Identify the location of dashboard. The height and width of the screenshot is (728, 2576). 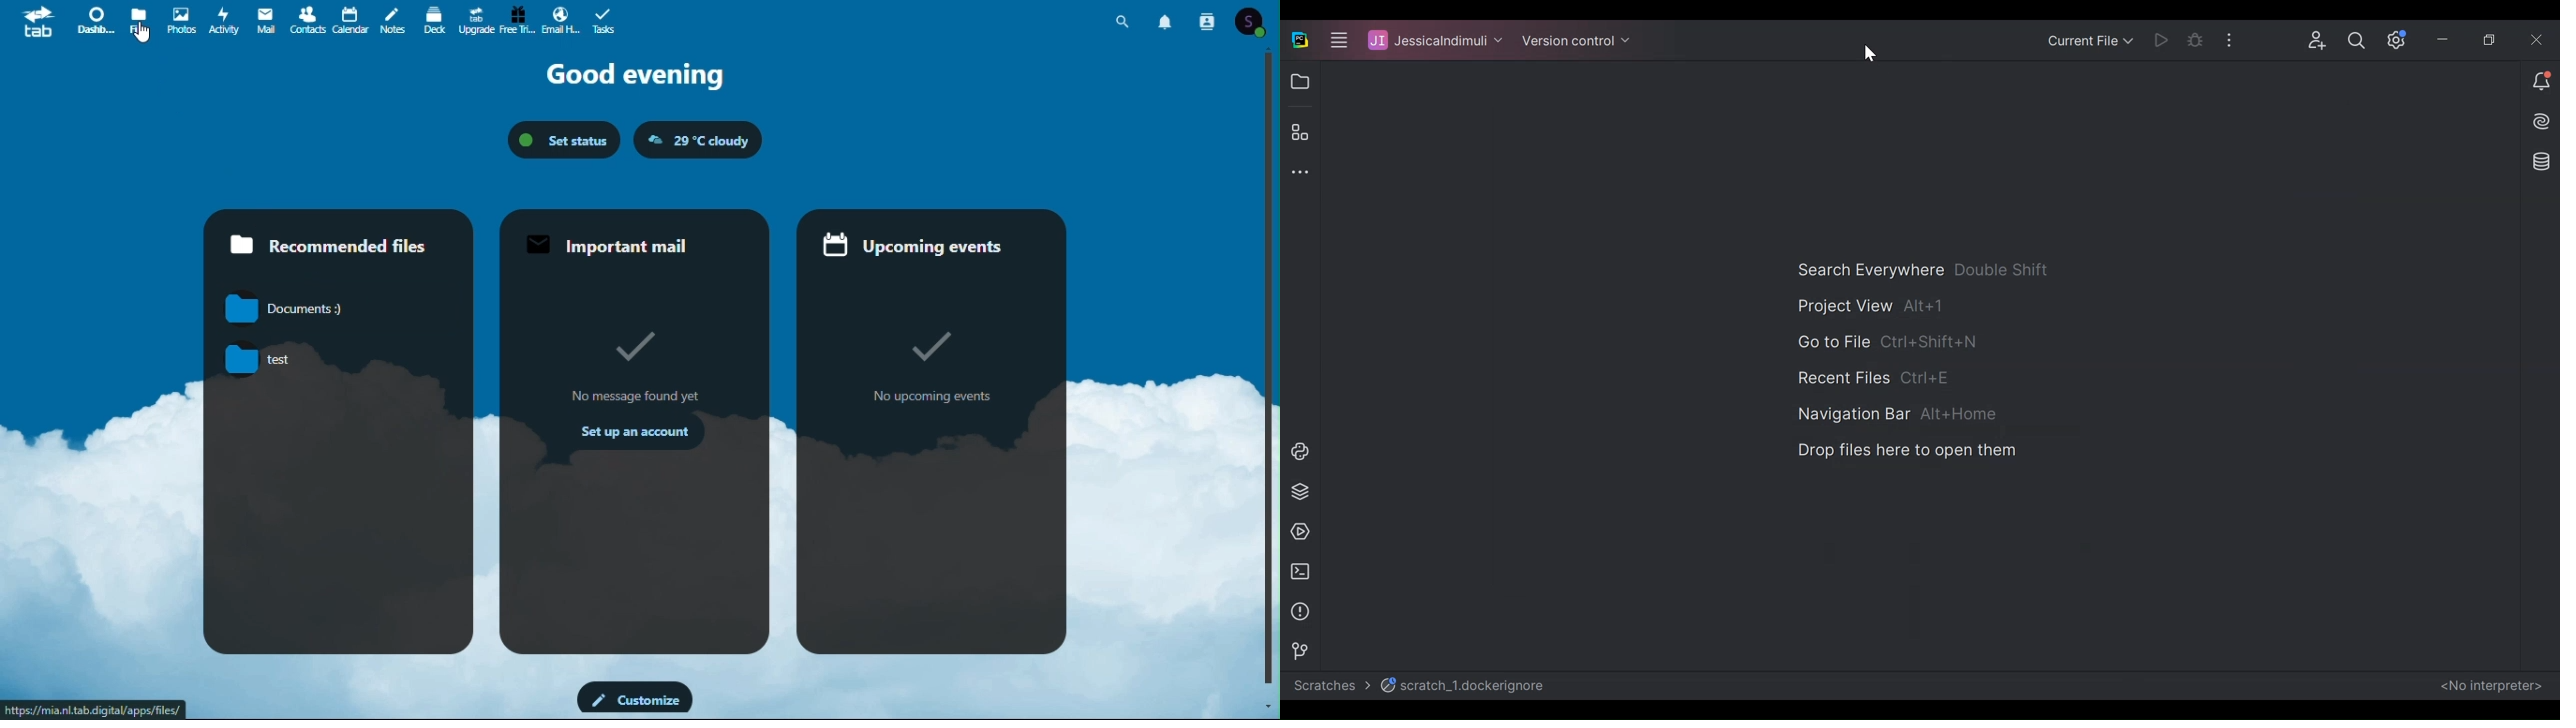
(91, 20).